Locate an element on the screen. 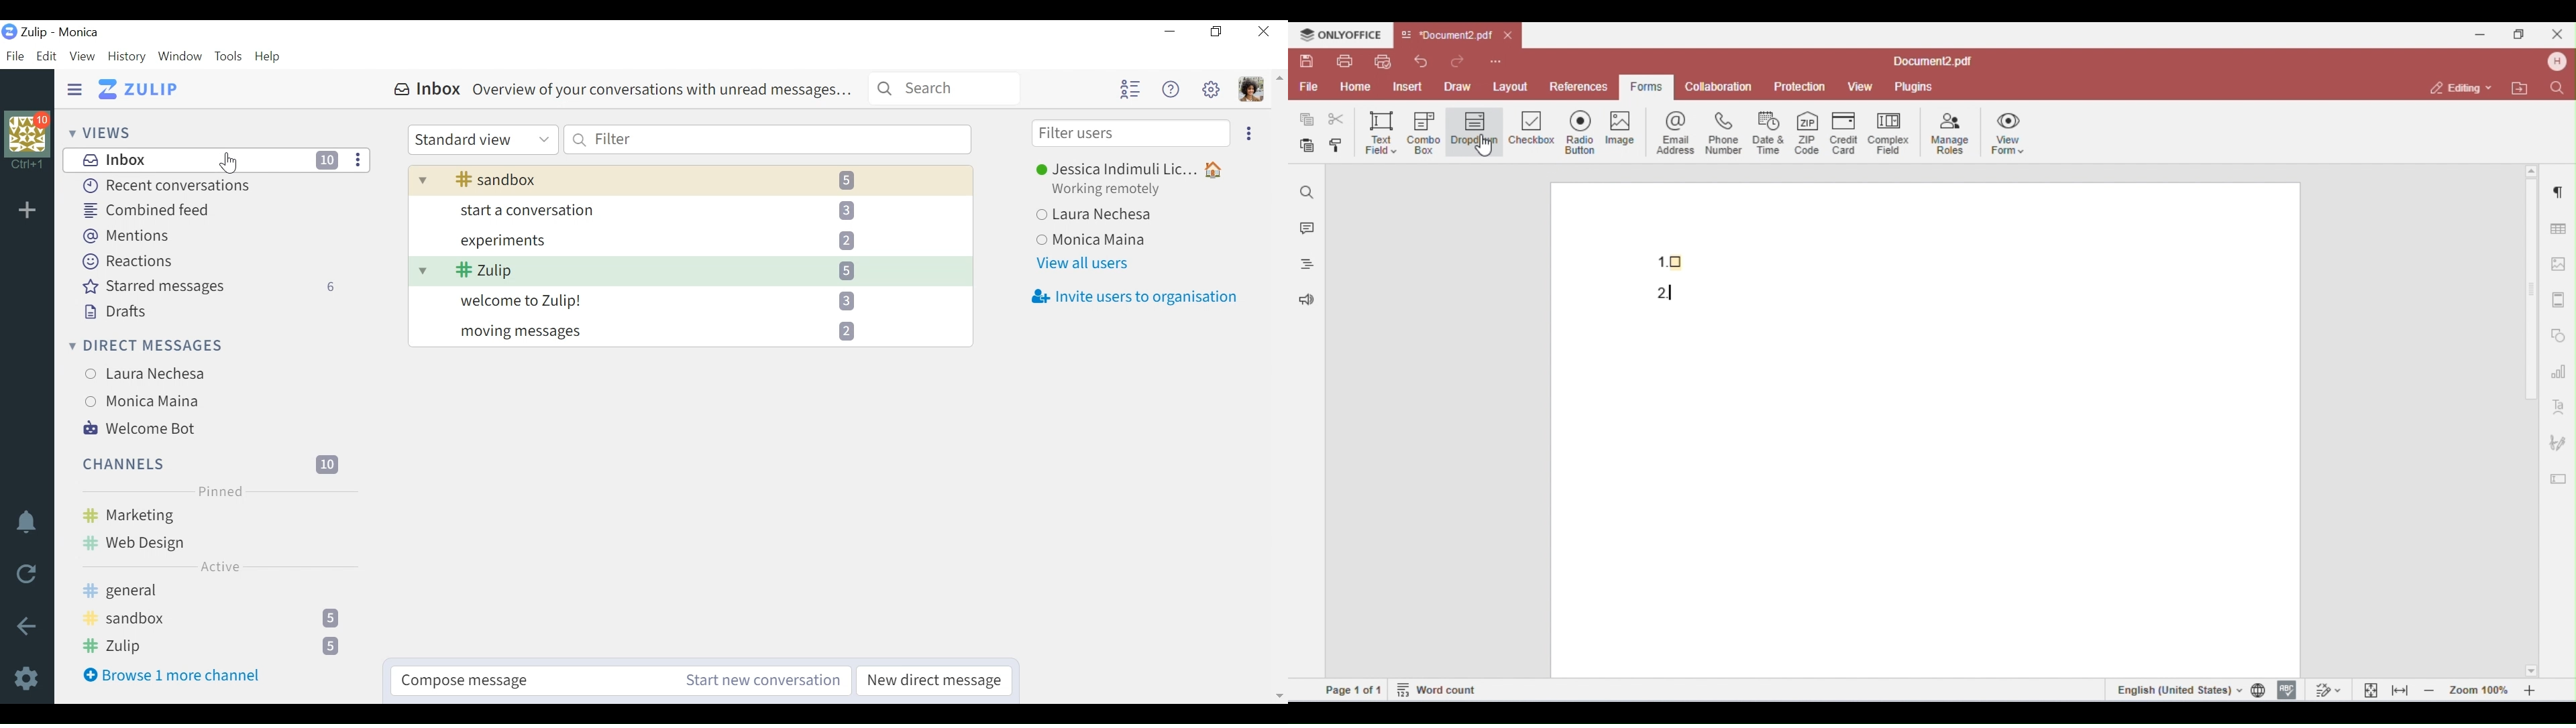  Overview of your channel conversations with unread messages is located at coordinates (690, 180).